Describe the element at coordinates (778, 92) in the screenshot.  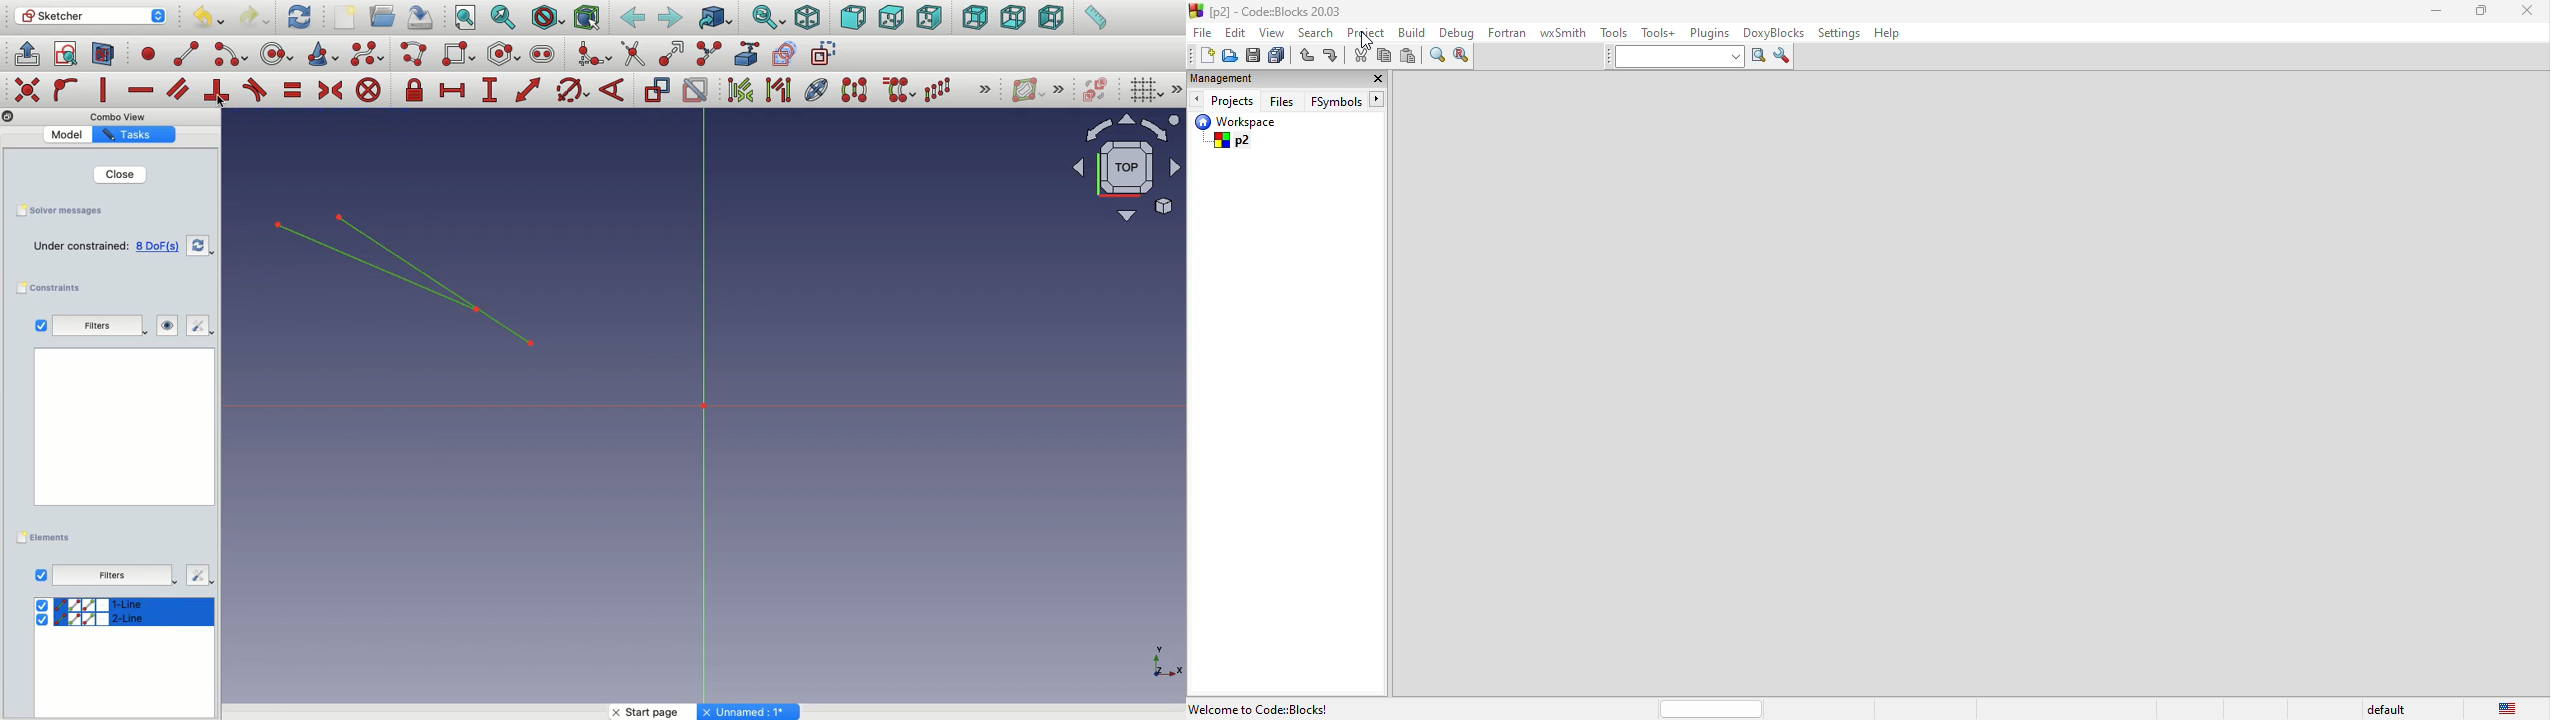
I see `Associated geometry` at that location.